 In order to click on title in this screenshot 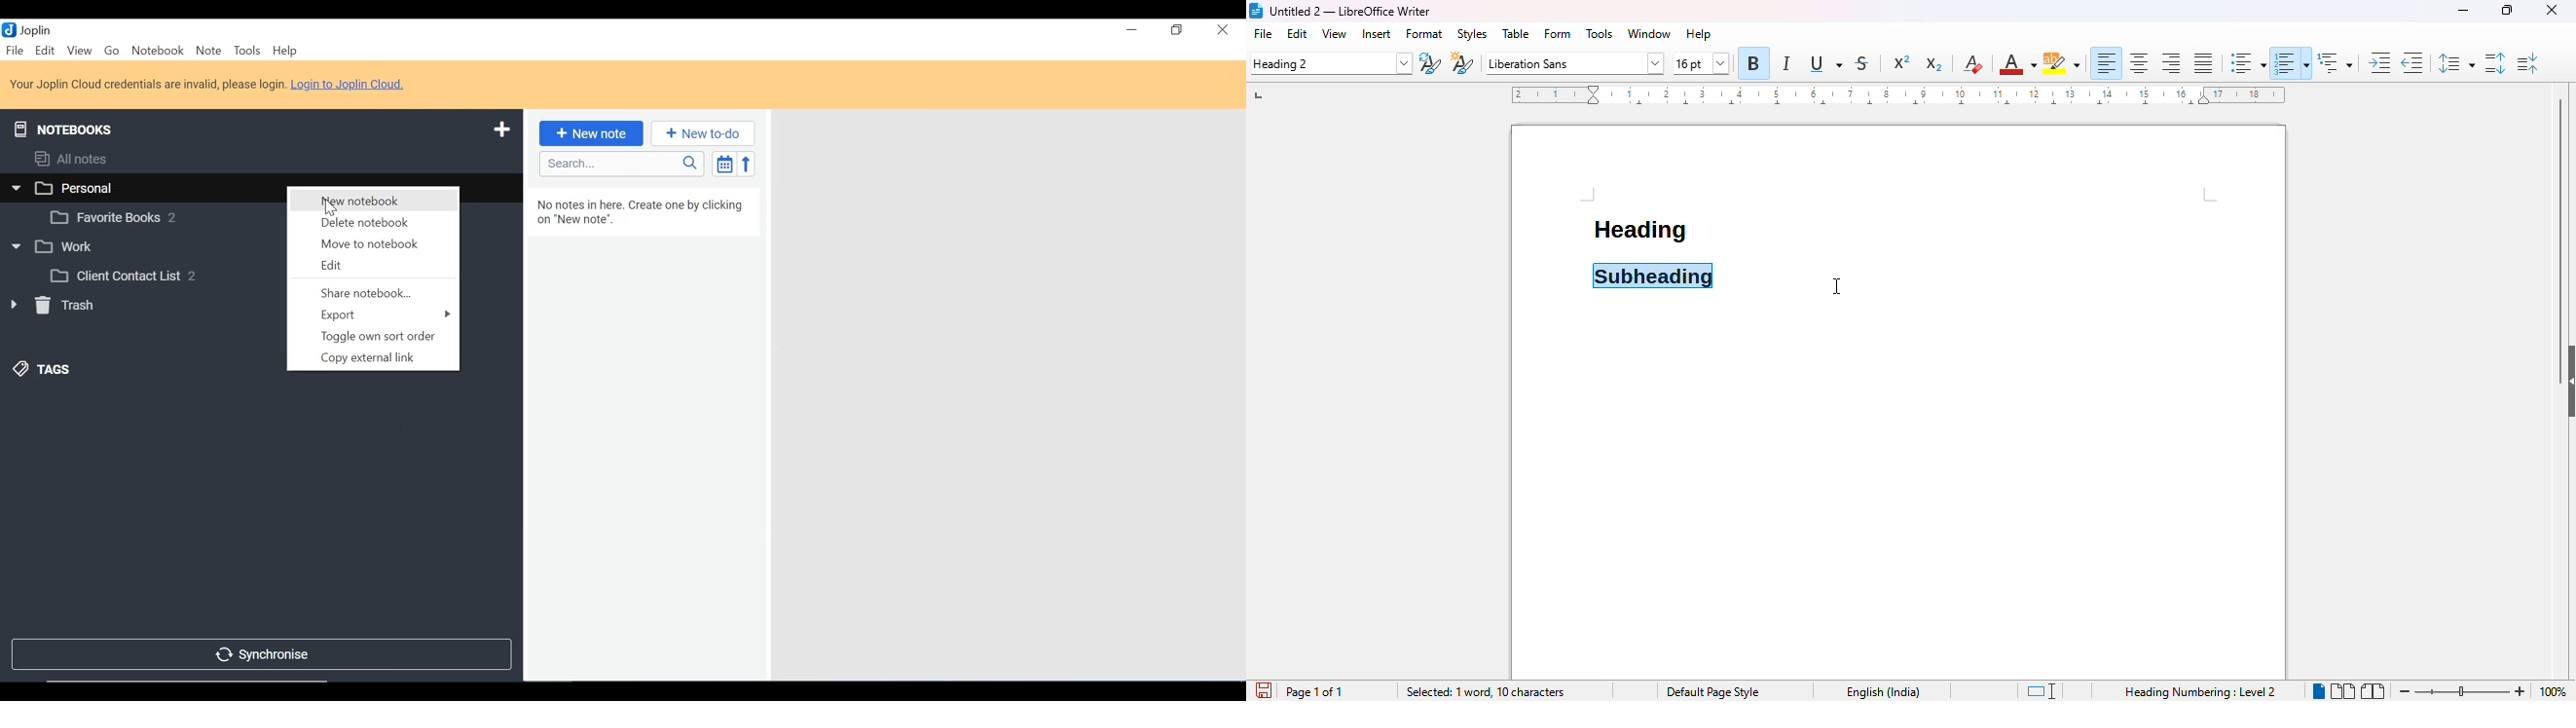, I will do `click(1350, 11)`.